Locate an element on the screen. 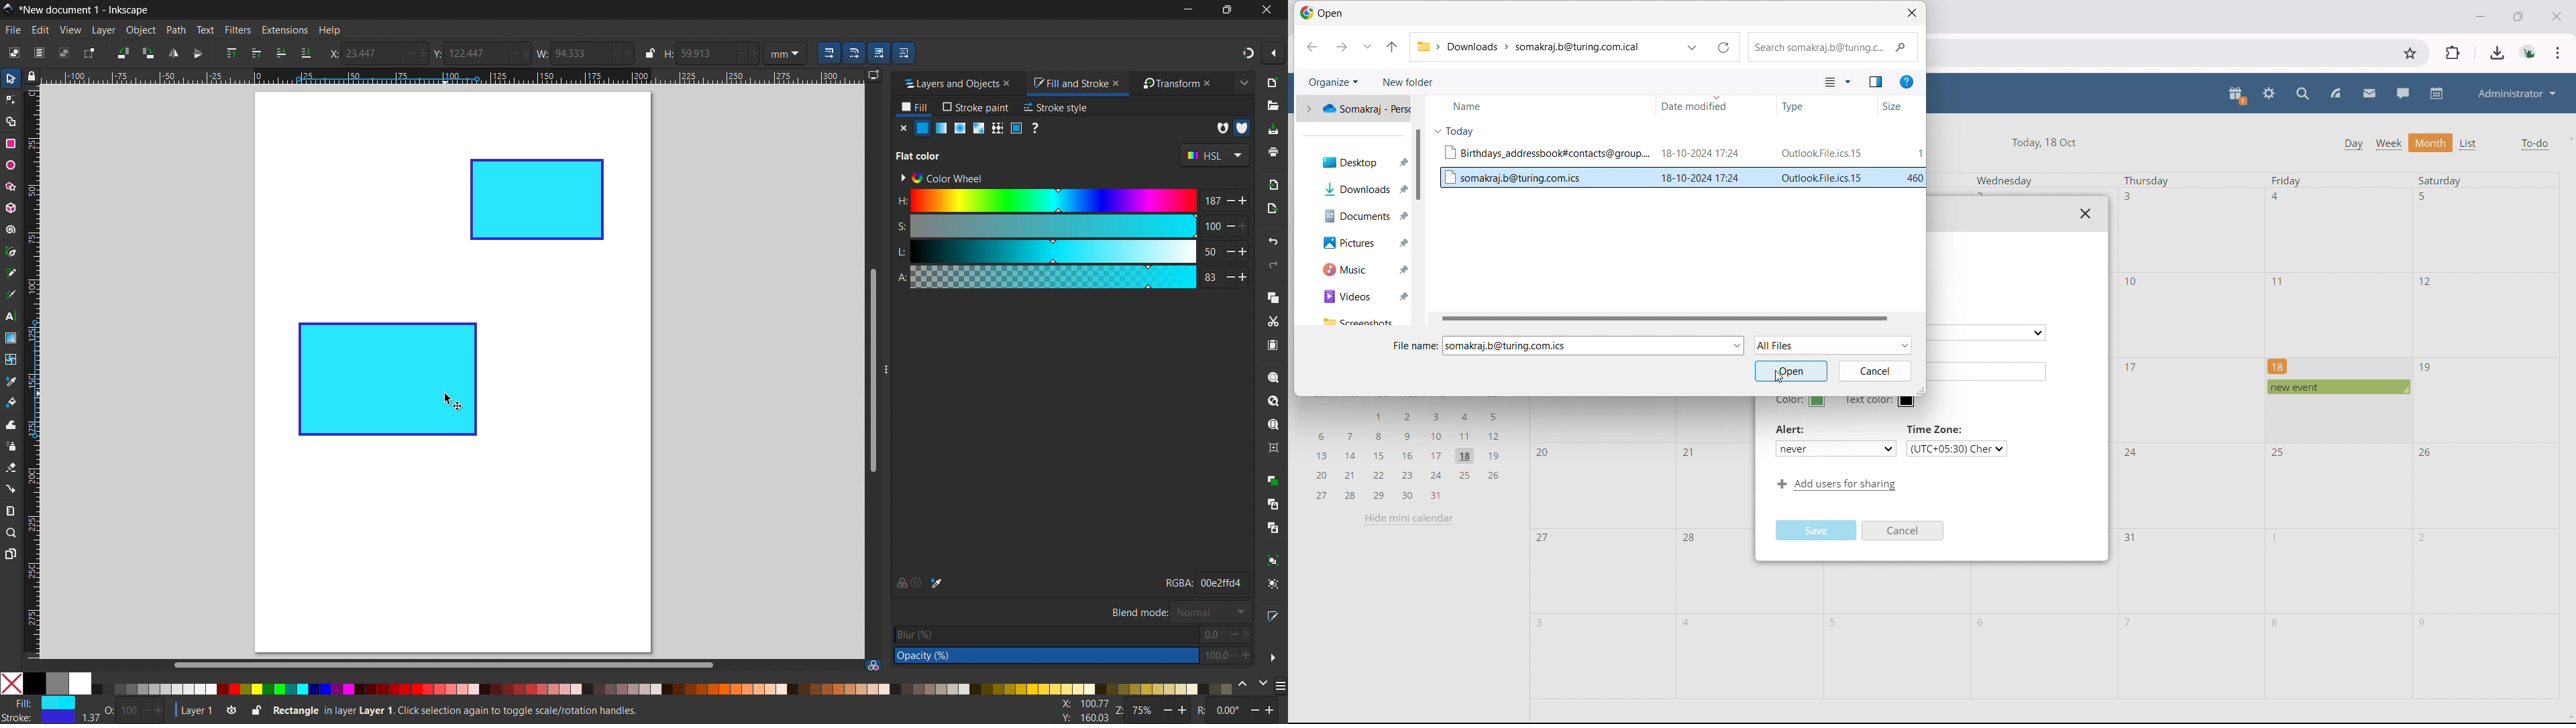 The height and width of the screenshot is (728, 2576). 11 is located at coordinates (2280, 282).